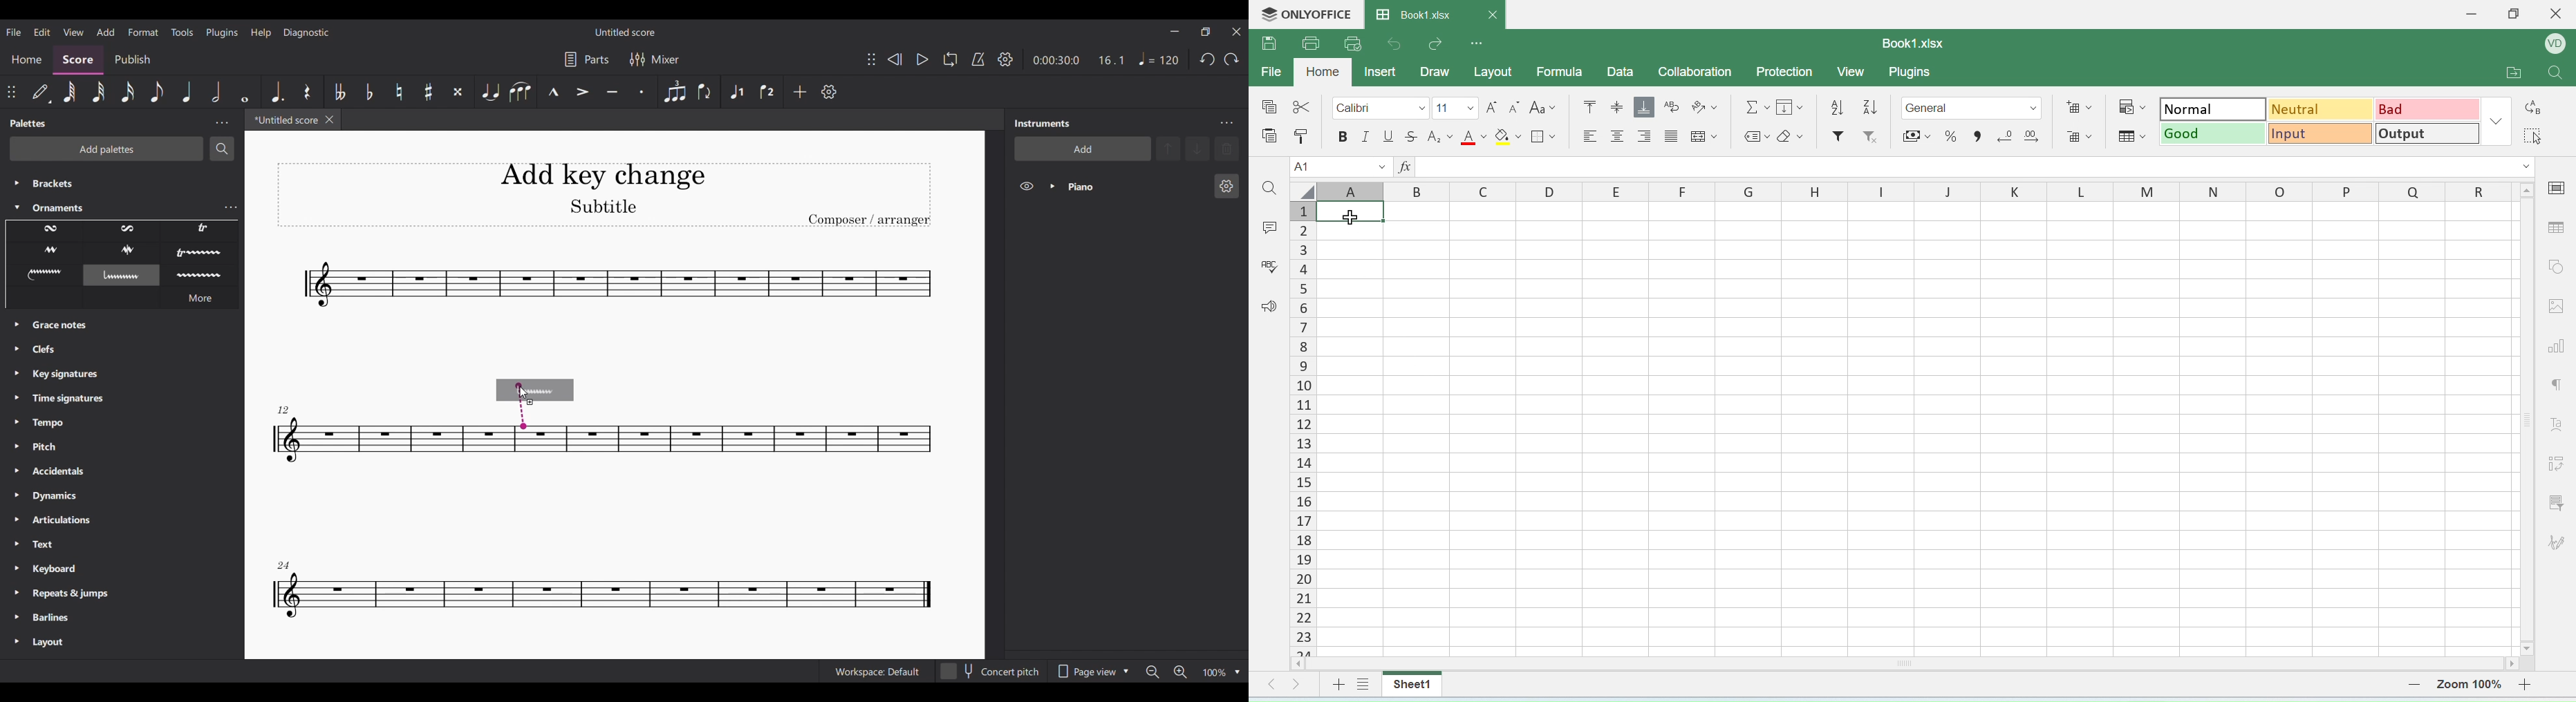 The height and width of the screenshot is (728, 2576). Describe the element at coordinates (1215, 673) in the screenshot. I see `Current zoom factor` at that location.